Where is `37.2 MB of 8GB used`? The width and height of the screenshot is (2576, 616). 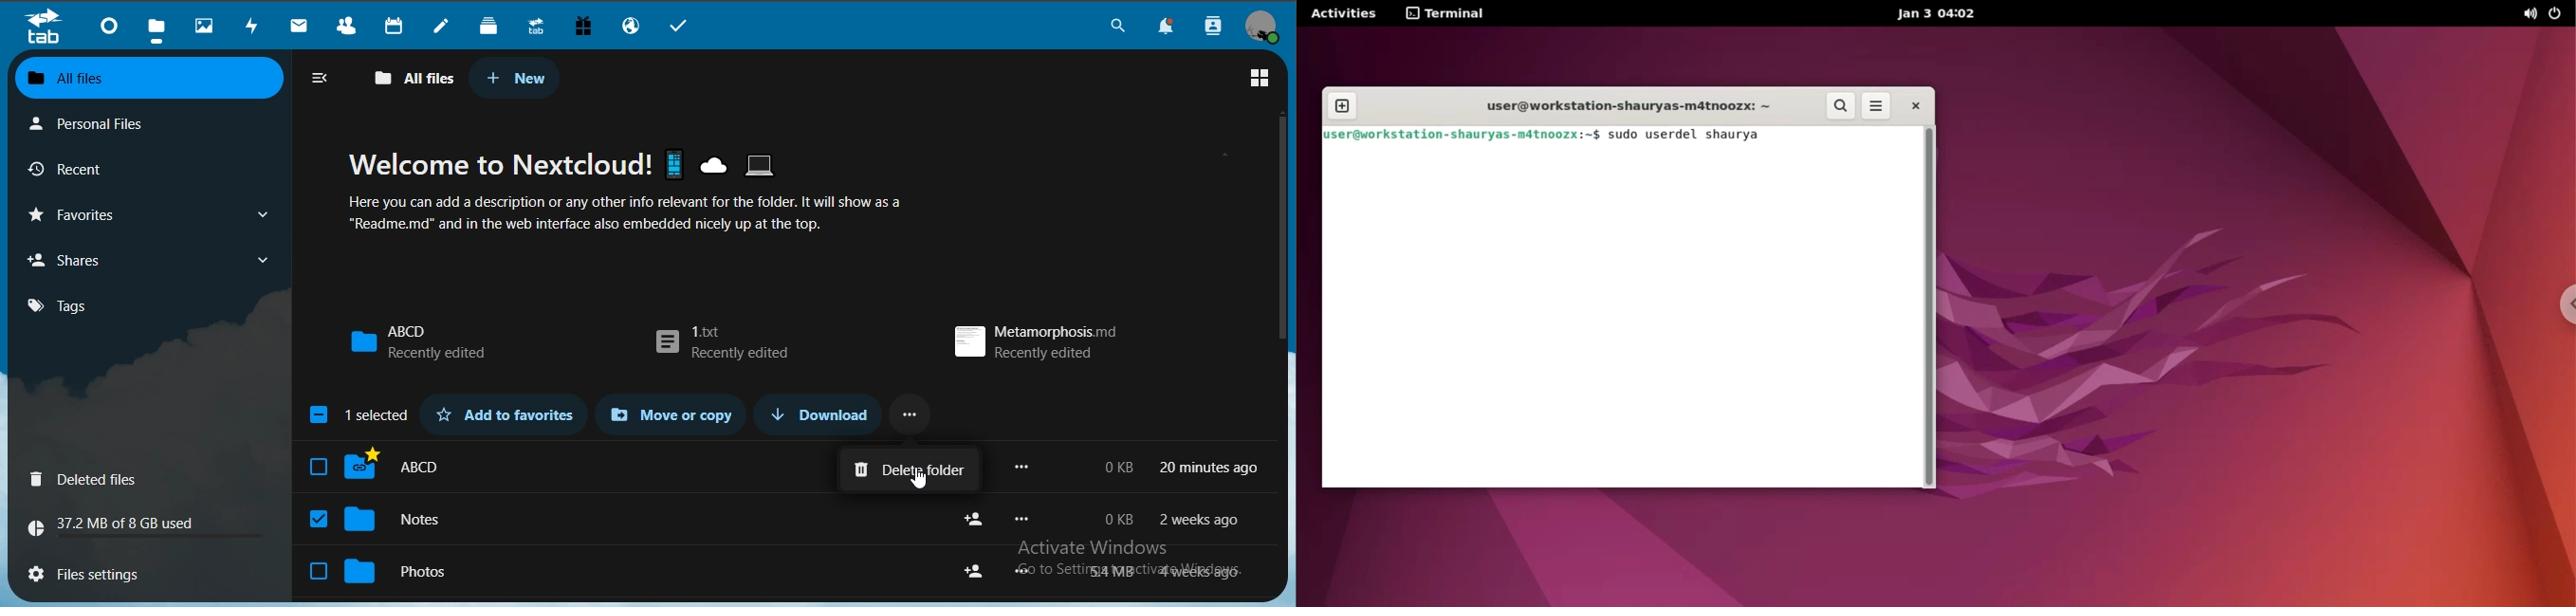
37.2 MB of 8GB used is located at coordinates (150, 529).